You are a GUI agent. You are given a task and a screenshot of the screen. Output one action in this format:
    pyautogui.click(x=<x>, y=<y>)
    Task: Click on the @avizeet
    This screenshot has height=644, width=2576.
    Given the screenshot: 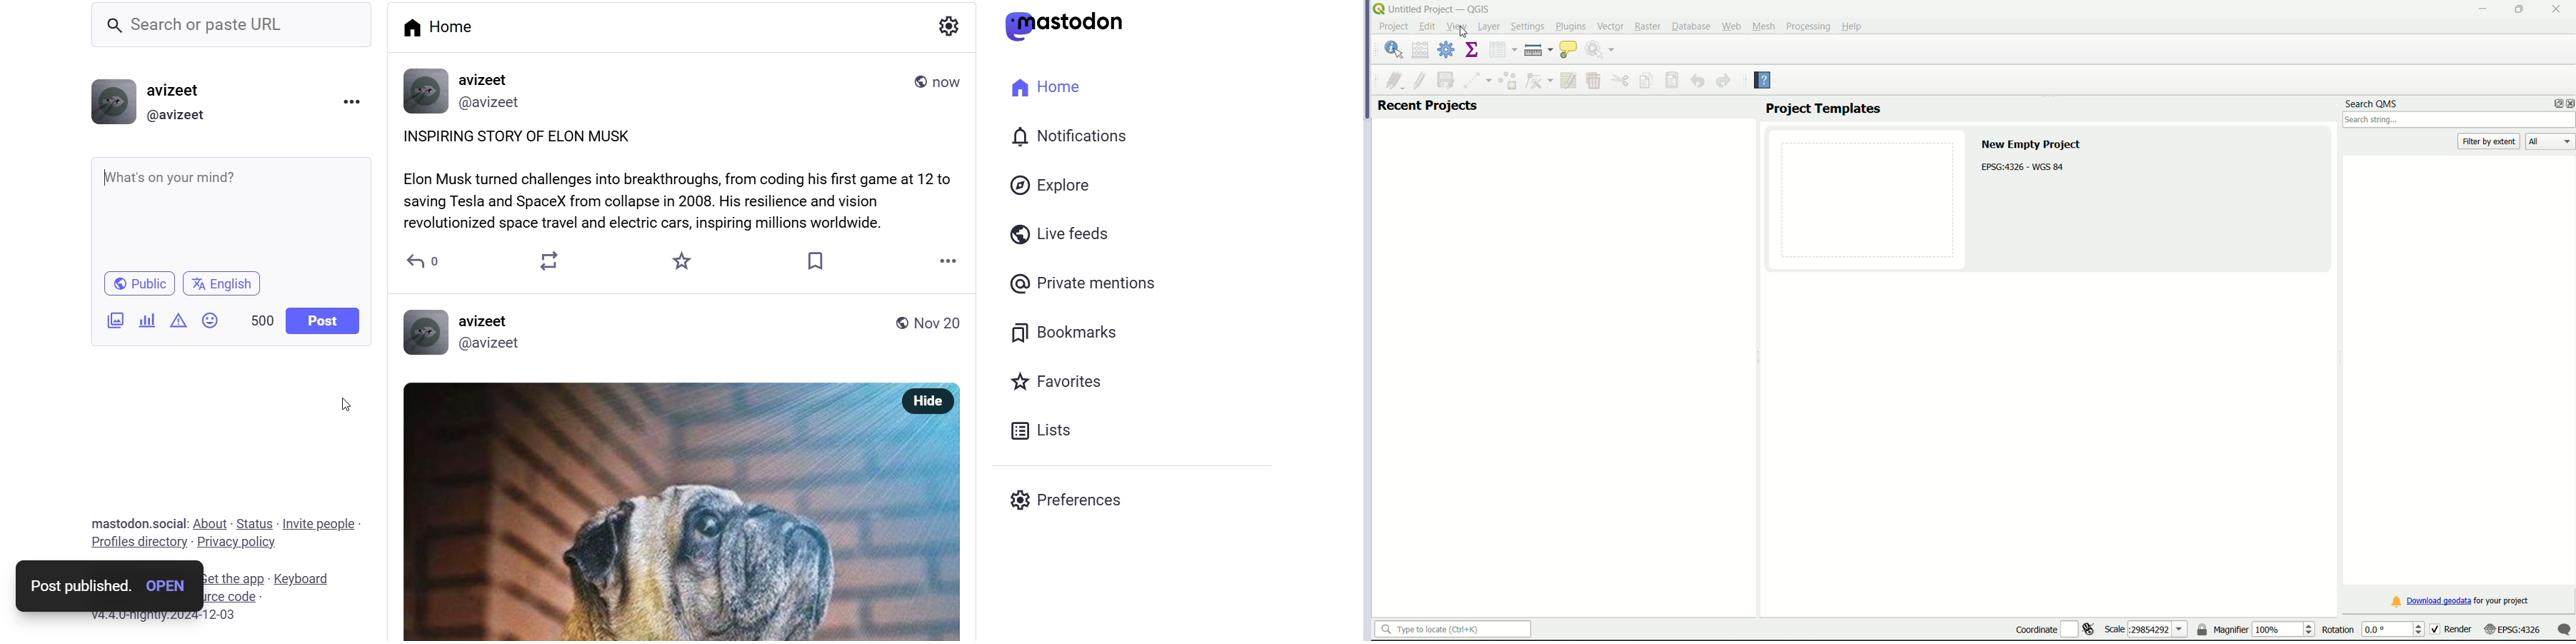 What is the action you would take?
    pyautogui.click(x=179, y=113)
    